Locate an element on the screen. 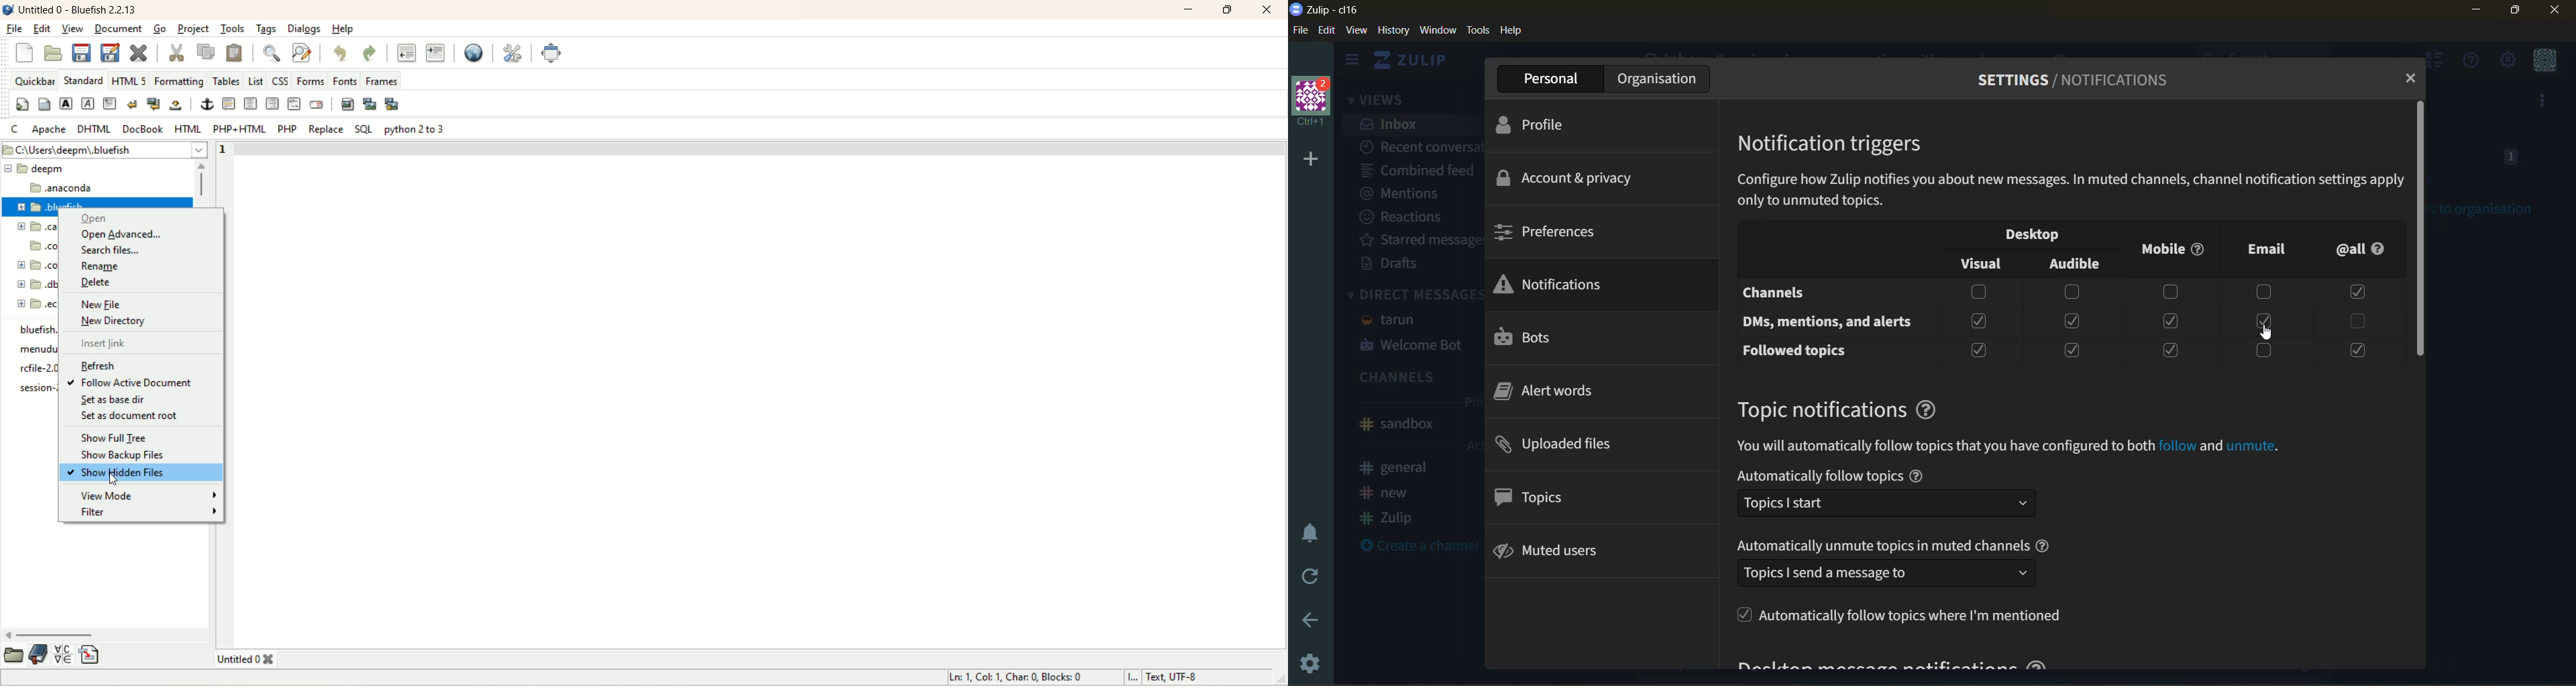 Image resolution: width=2576 pixels, height=700 pixels. main menu is located at coordinates (2510, 60).